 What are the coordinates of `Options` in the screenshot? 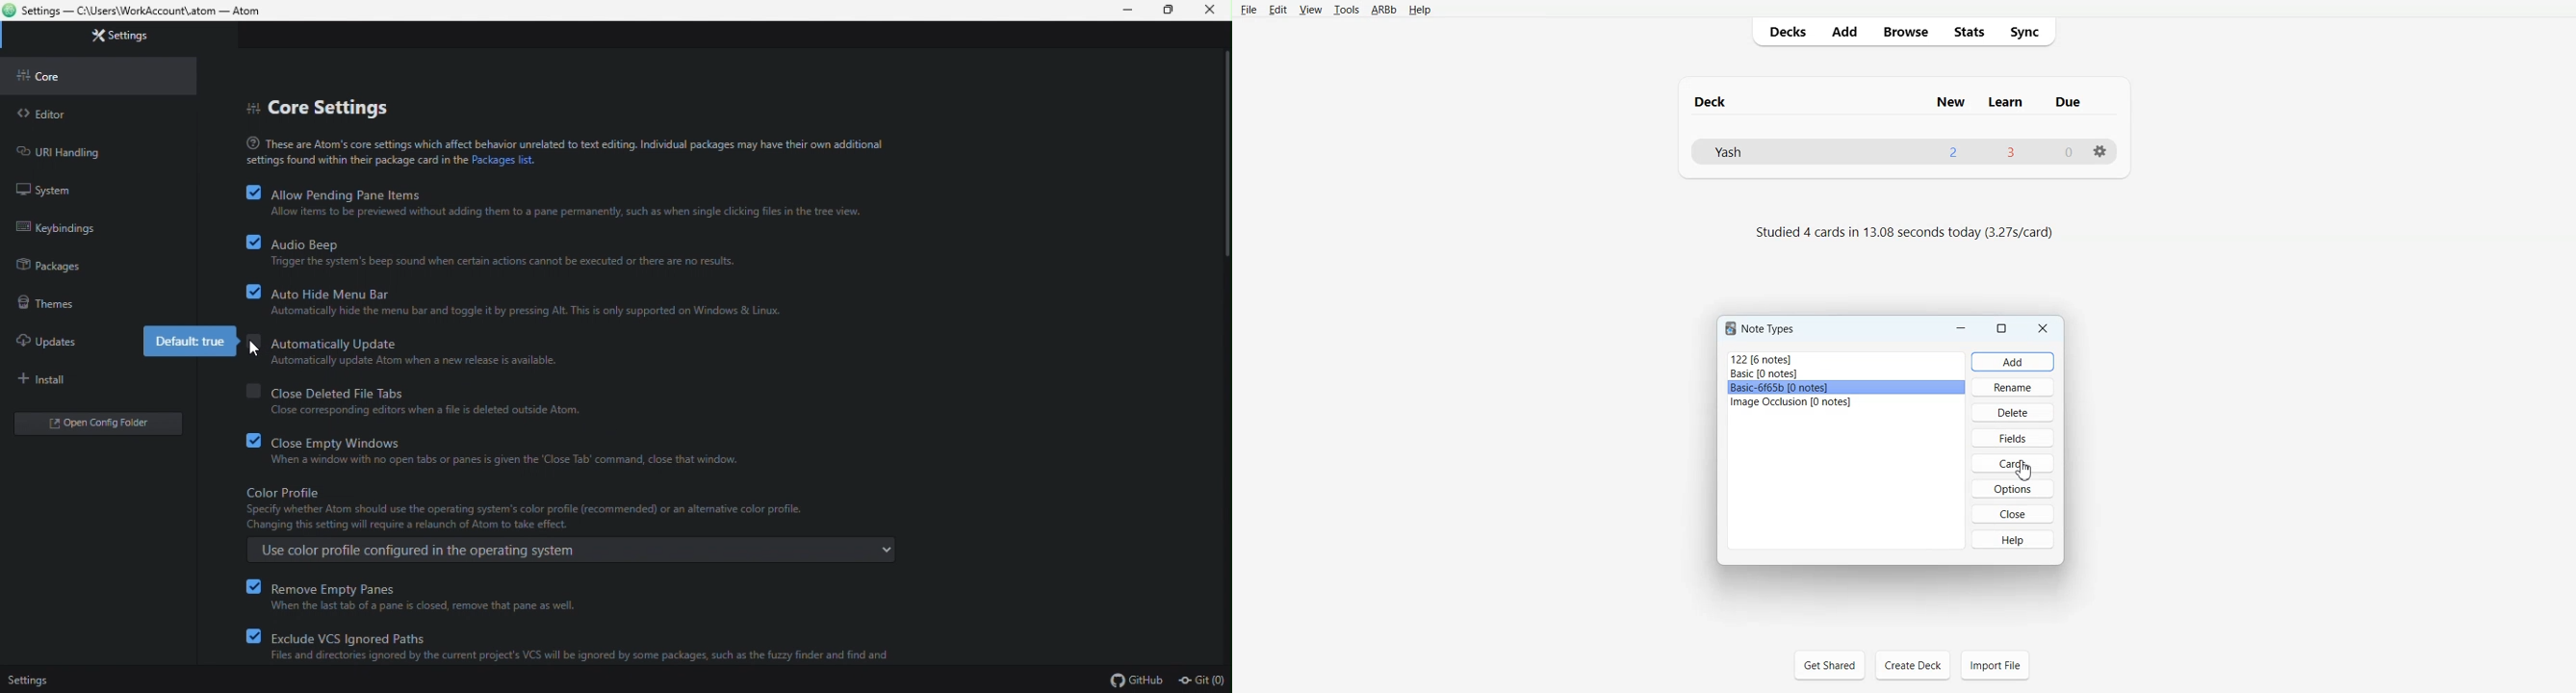 It's located at (2013, 488).